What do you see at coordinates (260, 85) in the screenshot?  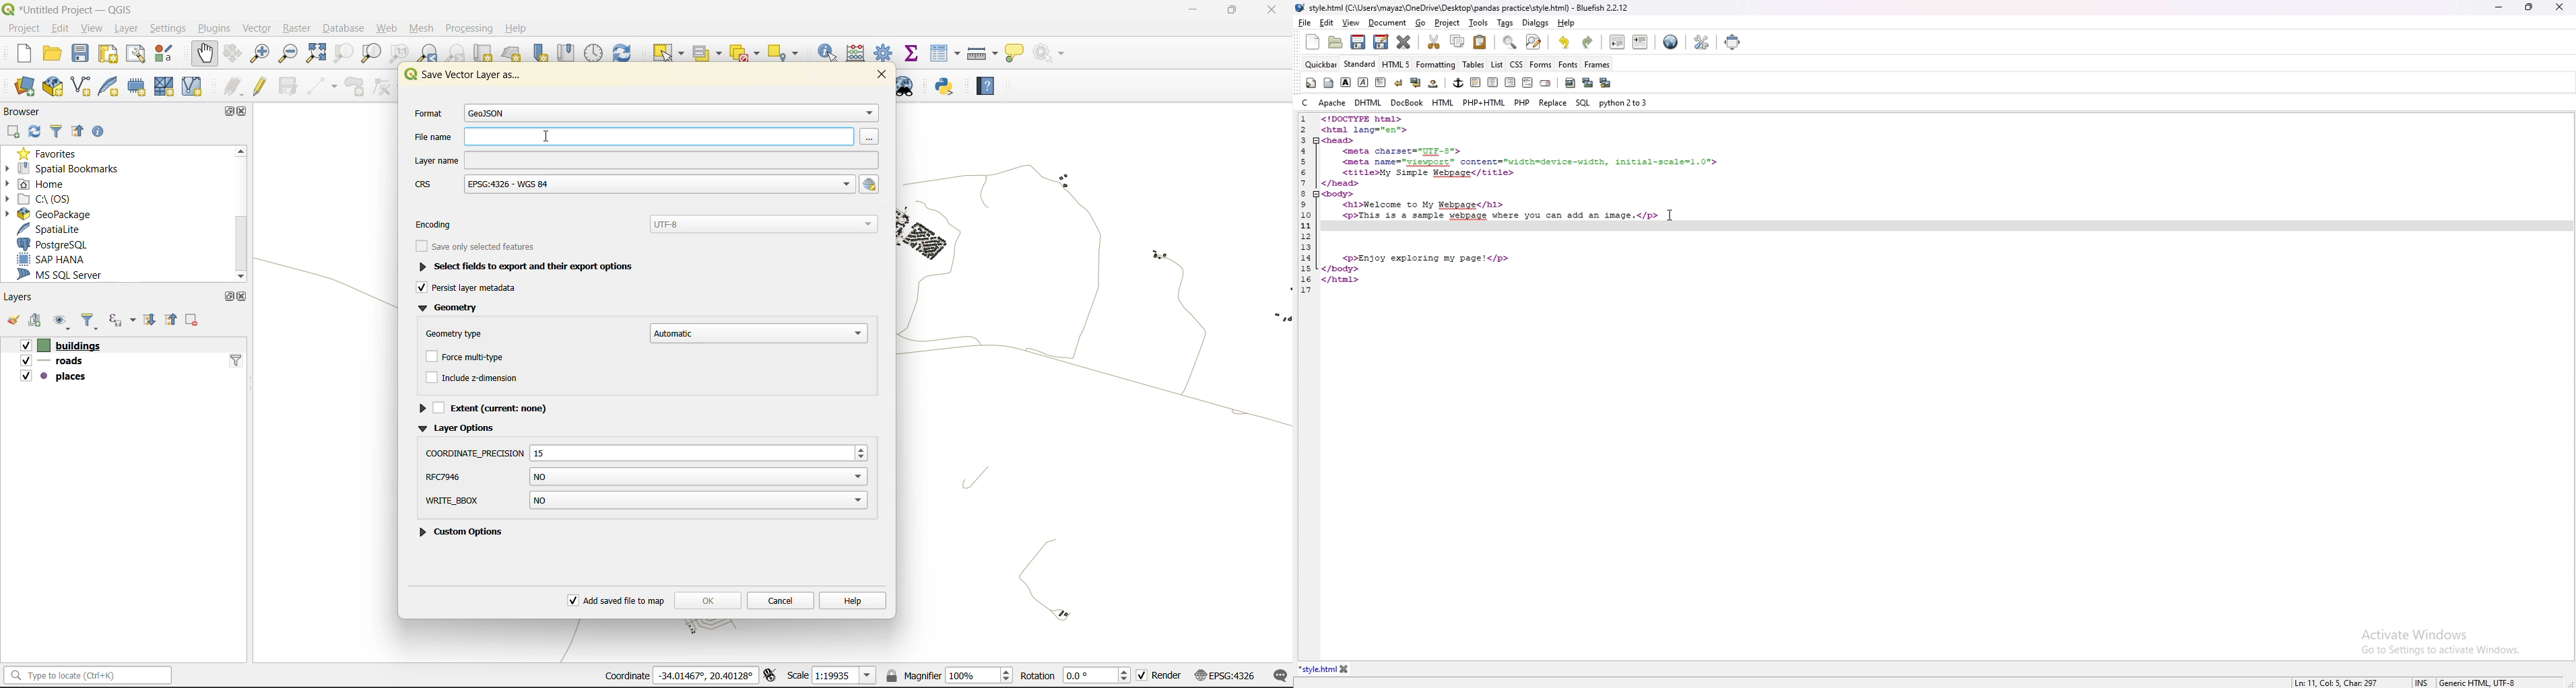 I see `toggle edits` at bounding box center [260, 85].